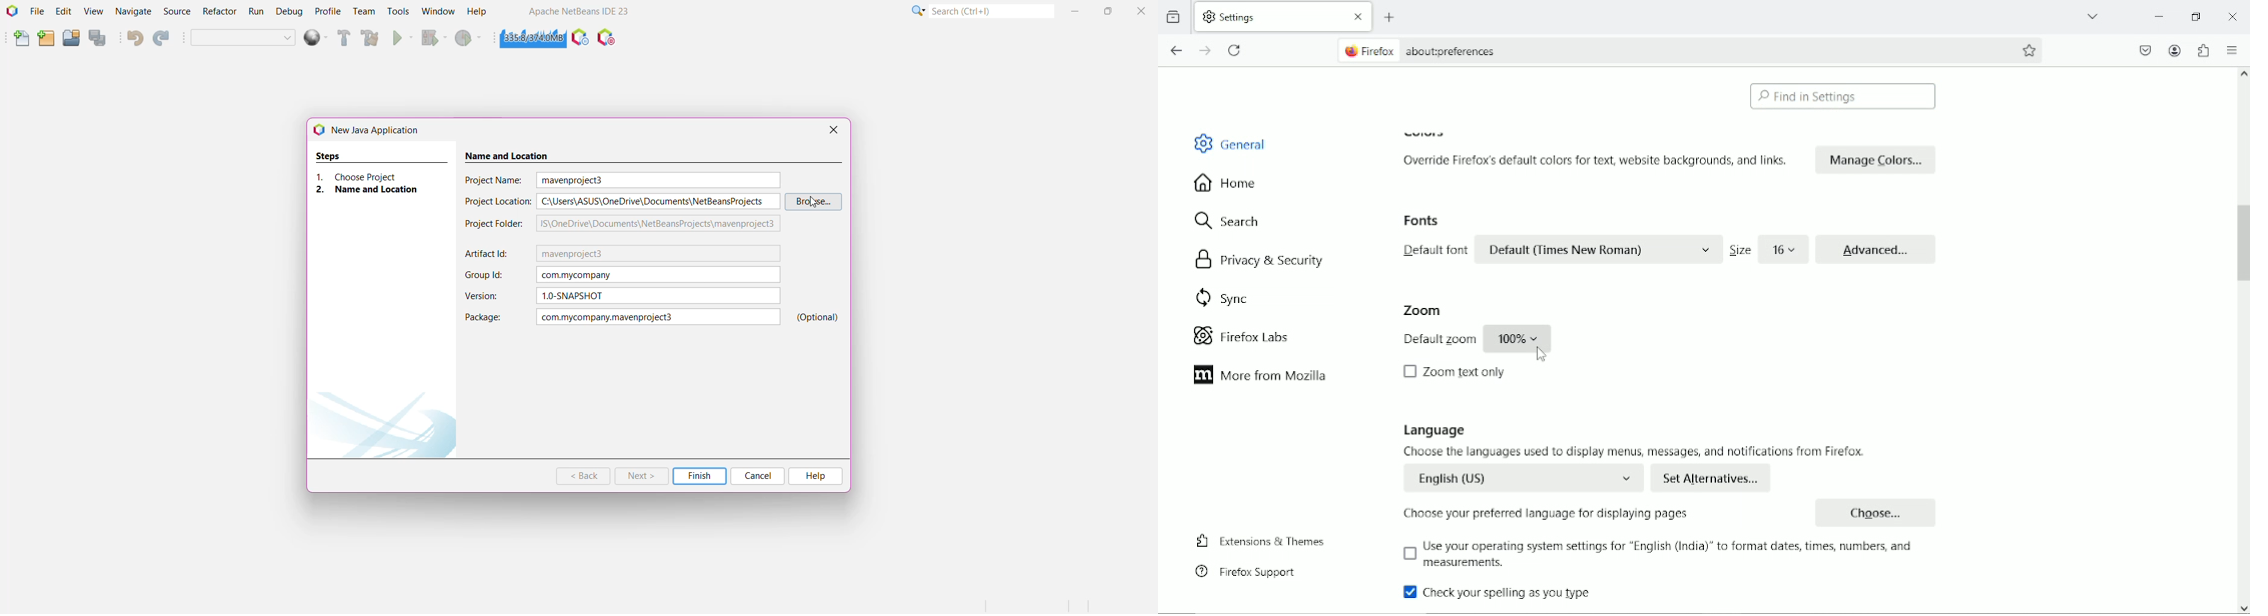  What do you see at coordinates (2175, 50) in the screenshot?
I see `account` at bounding box center [2175, 50].